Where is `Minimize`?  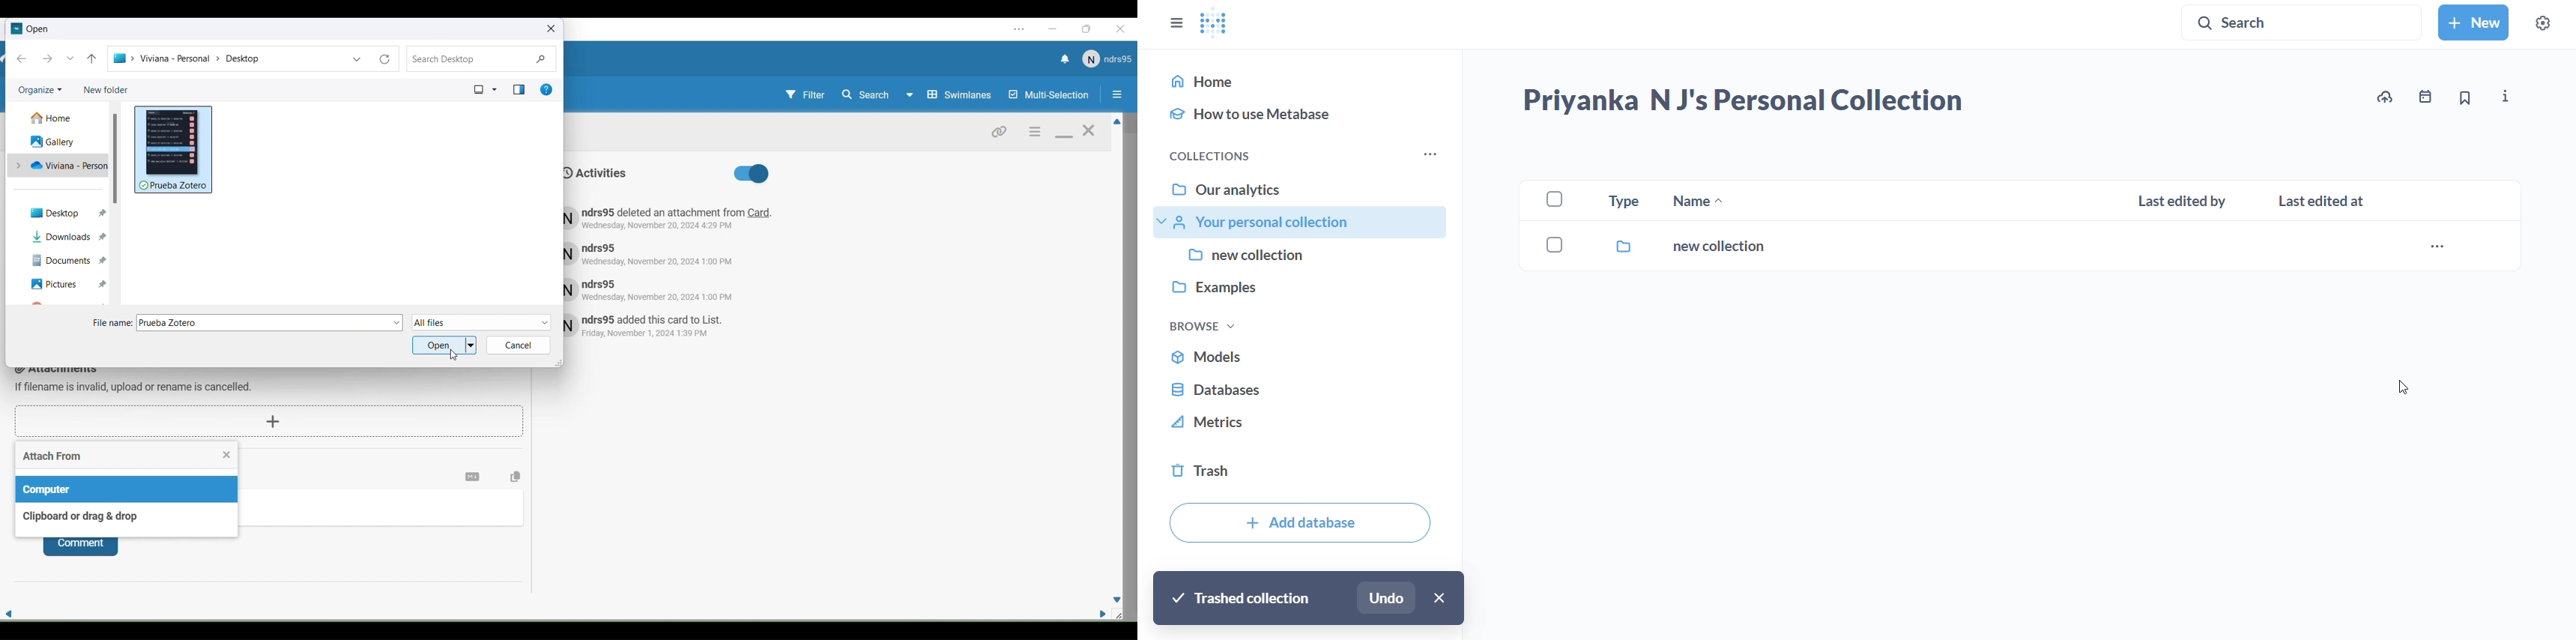
Minimize is located at coordinates (1064, 137).